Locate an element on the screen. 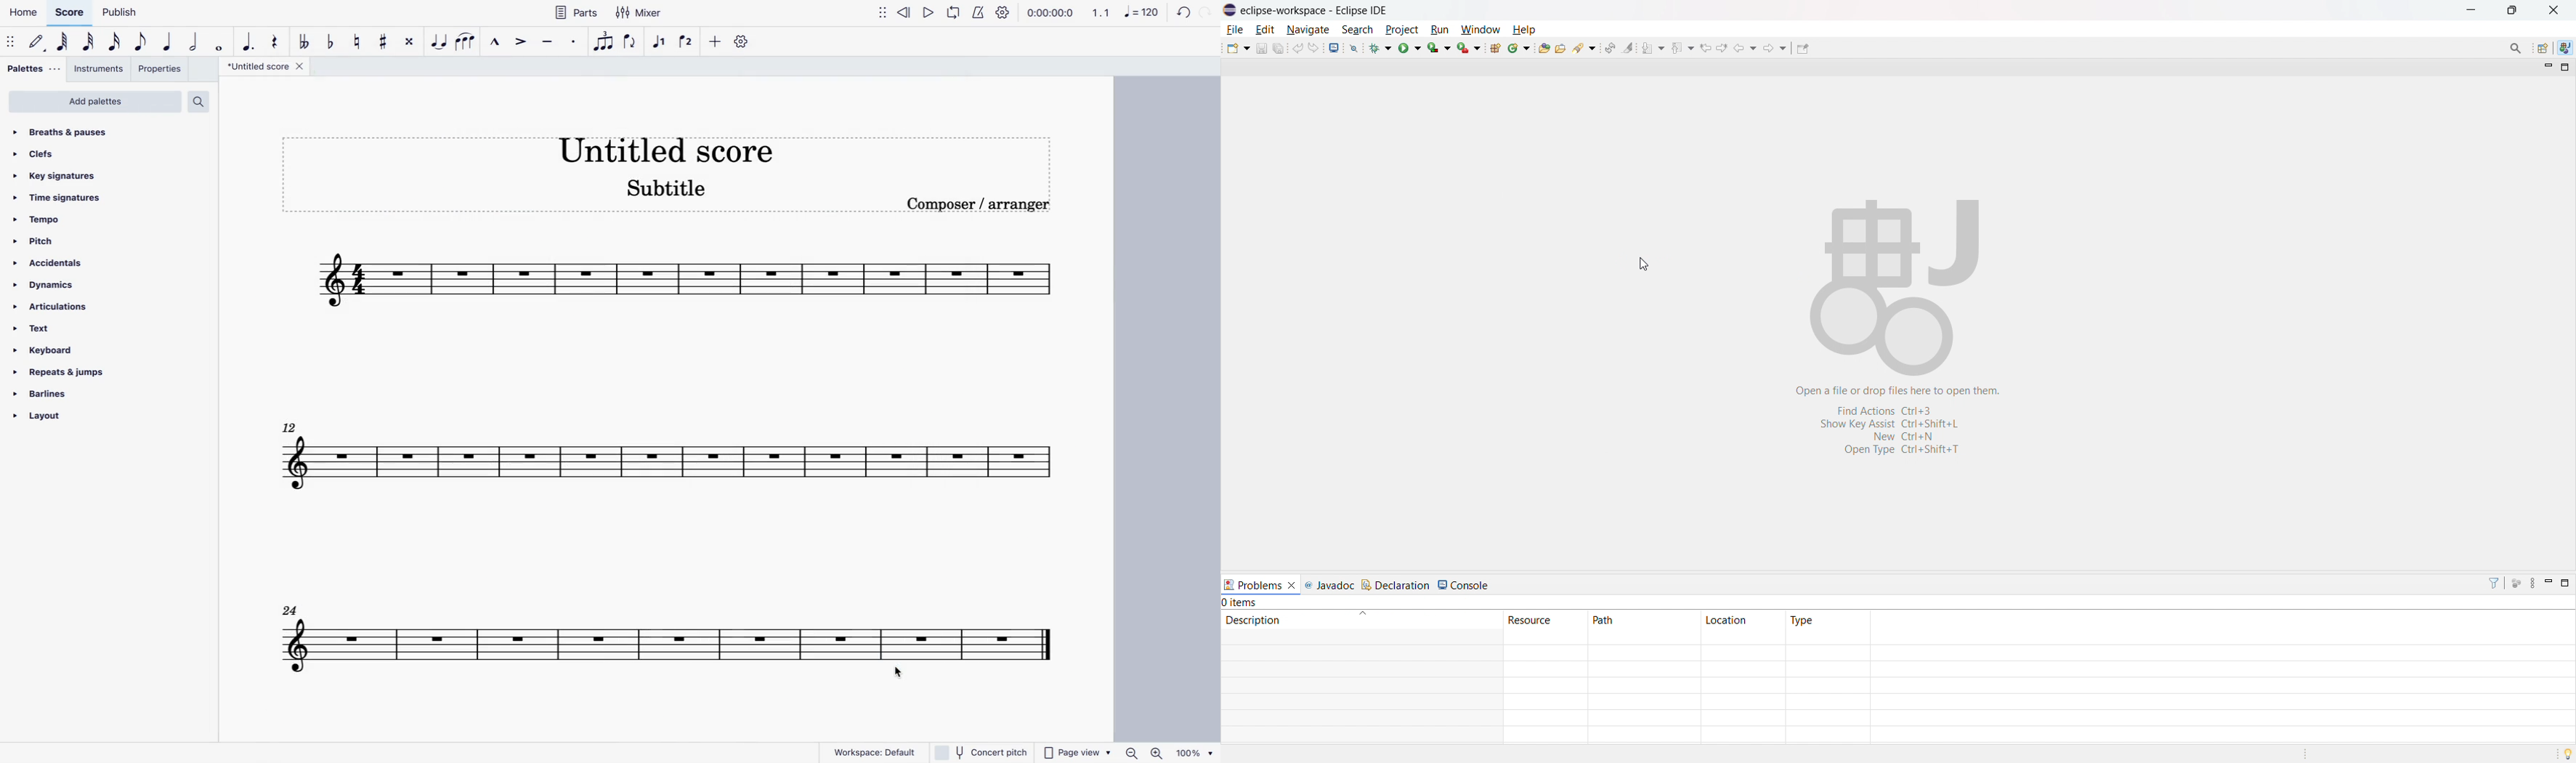 This screenshot has width=2576, height=784. score title is located at coordinates (267, 67).